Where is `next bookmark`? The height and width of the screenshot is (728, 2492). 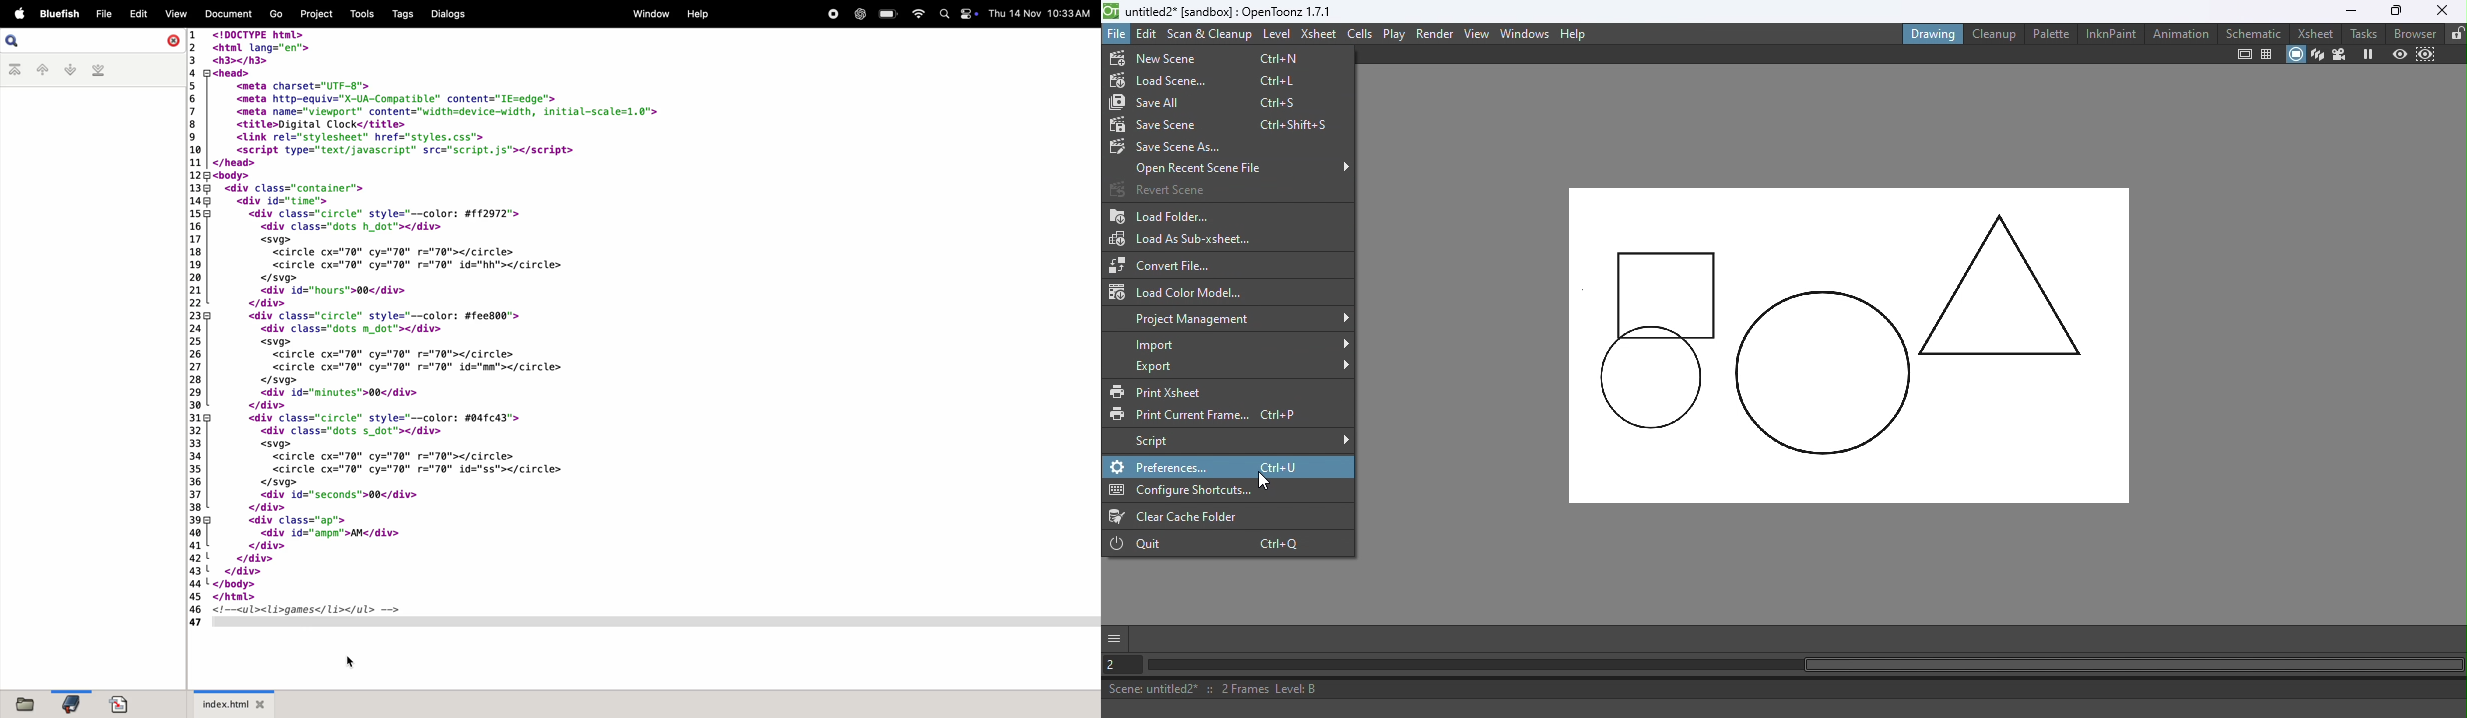
next bookmark is located at coordinates (69, 70).